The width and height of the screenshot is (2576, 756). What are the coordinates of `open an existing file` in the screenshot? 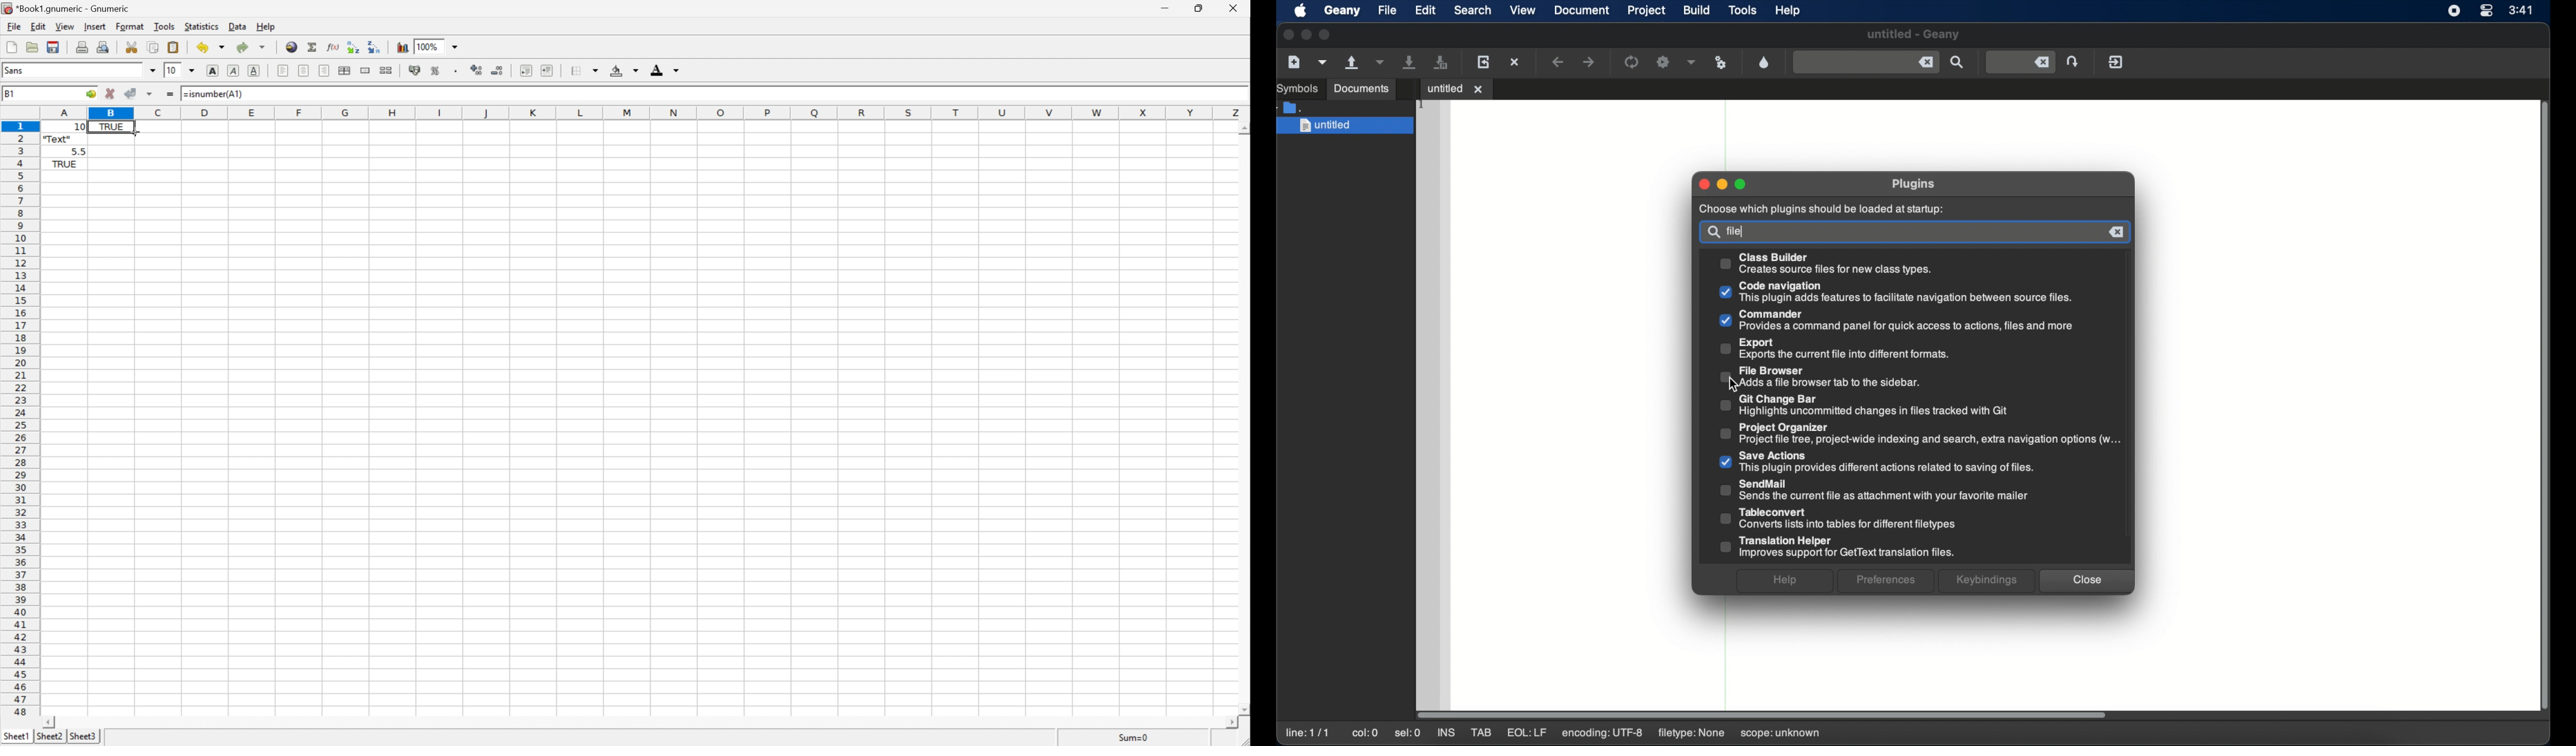 It's located at (1353, 63).